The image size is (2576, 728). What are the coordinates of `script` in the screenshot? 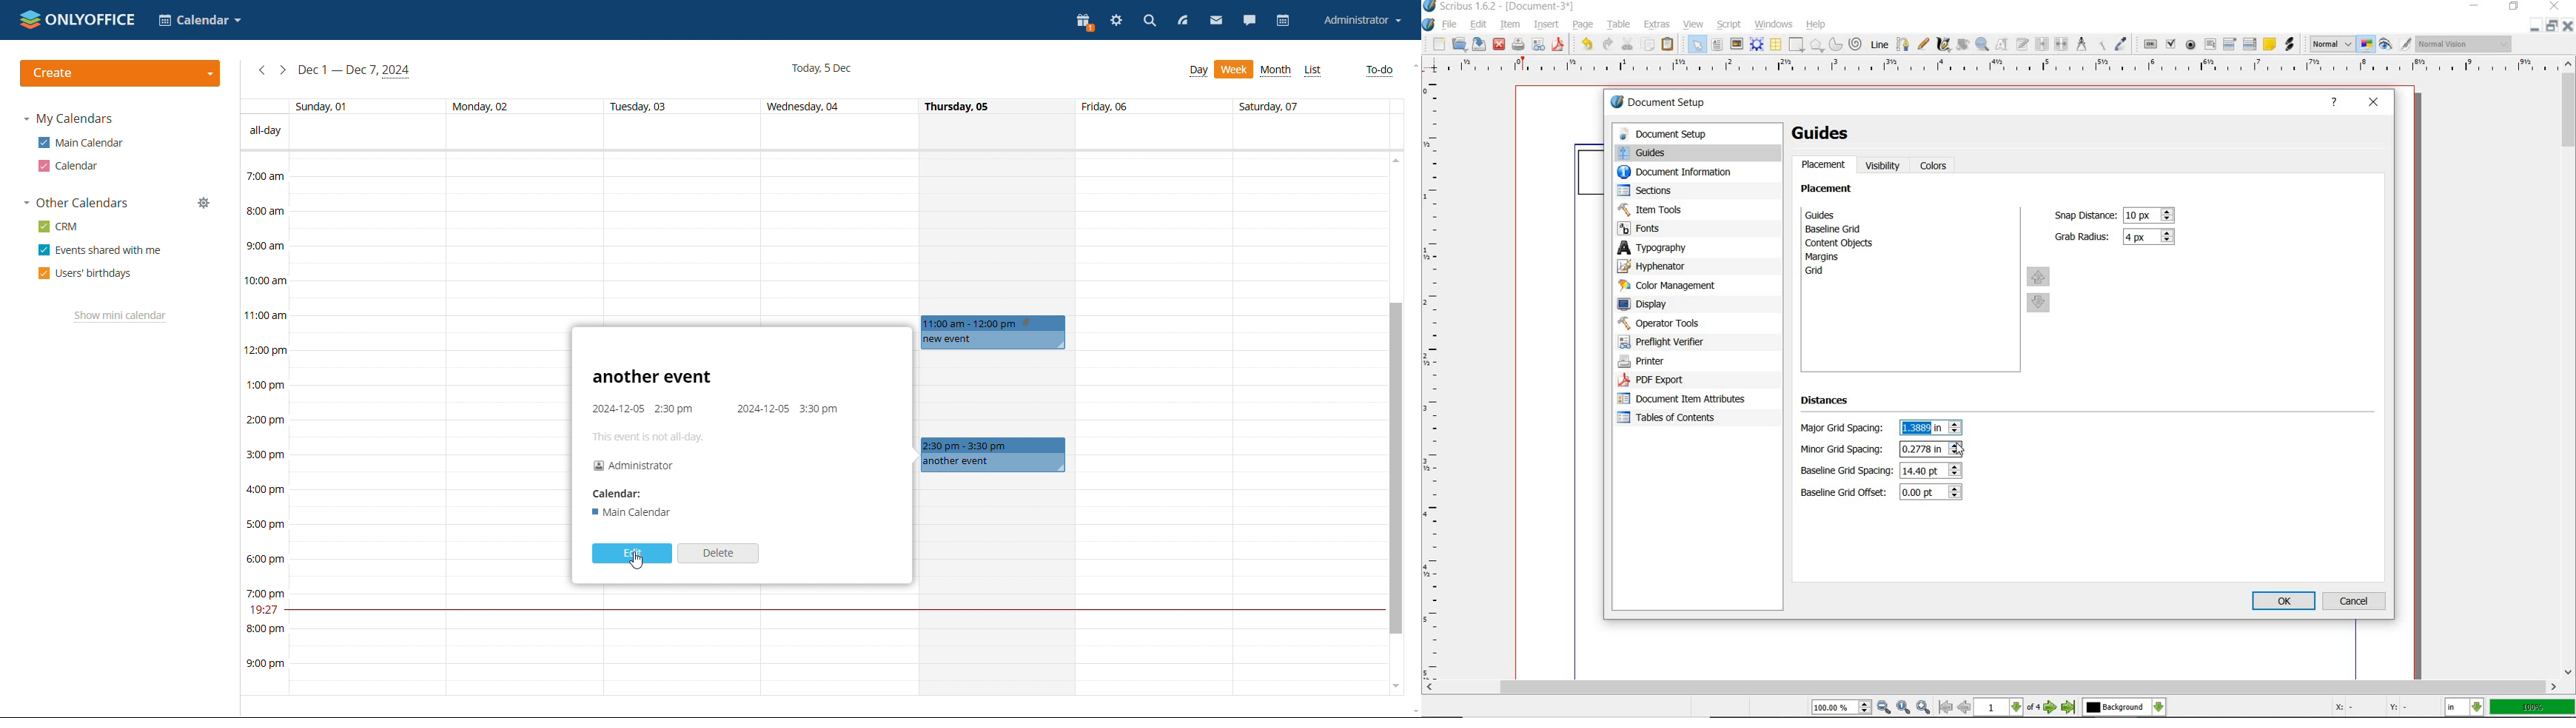 It's located at (1730, 24).